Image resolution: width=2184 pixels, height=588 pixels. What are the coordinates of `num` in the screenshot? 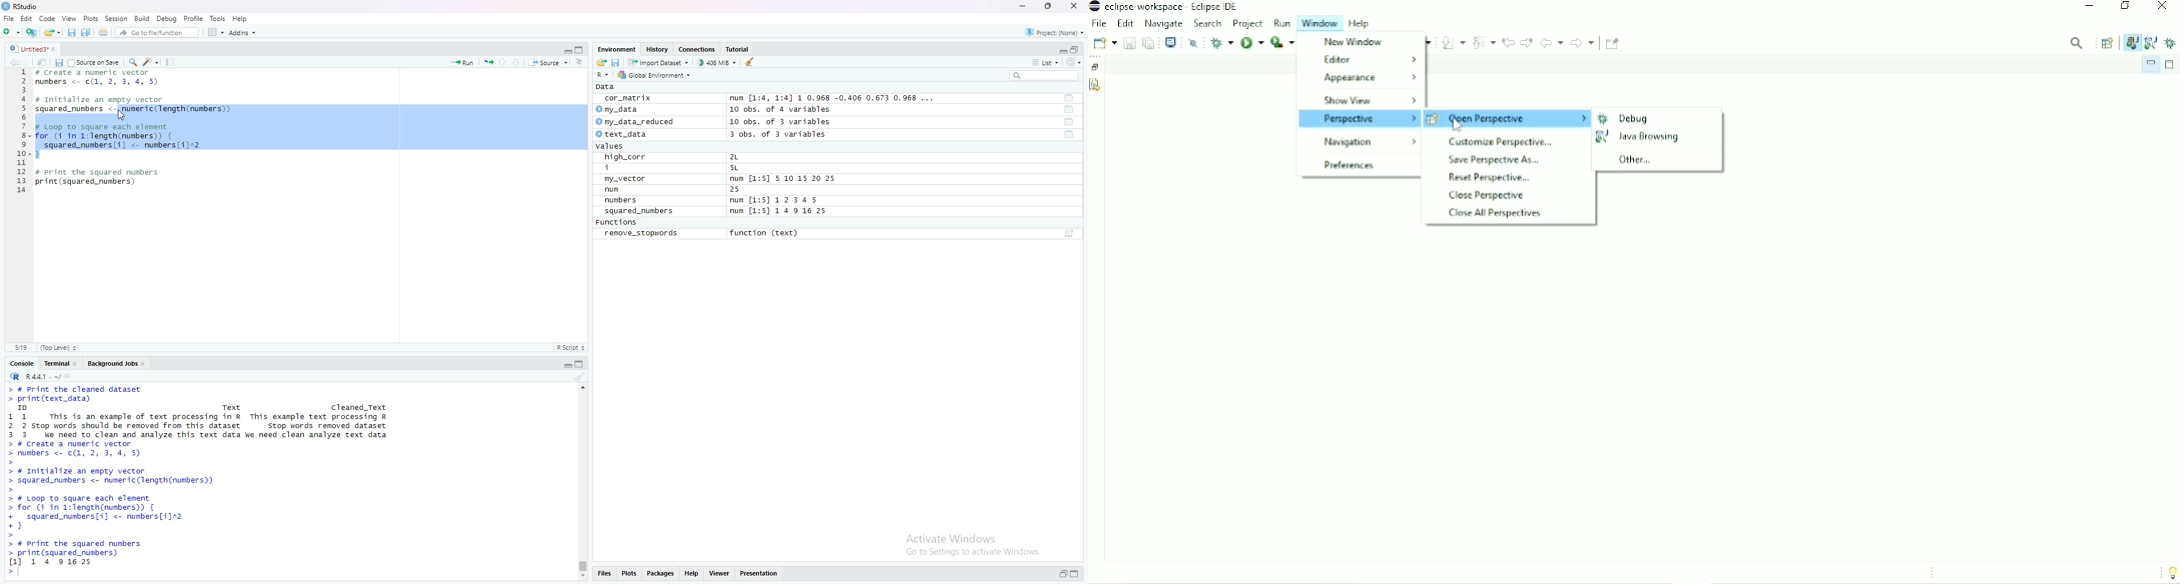 It's located at (625, 190).